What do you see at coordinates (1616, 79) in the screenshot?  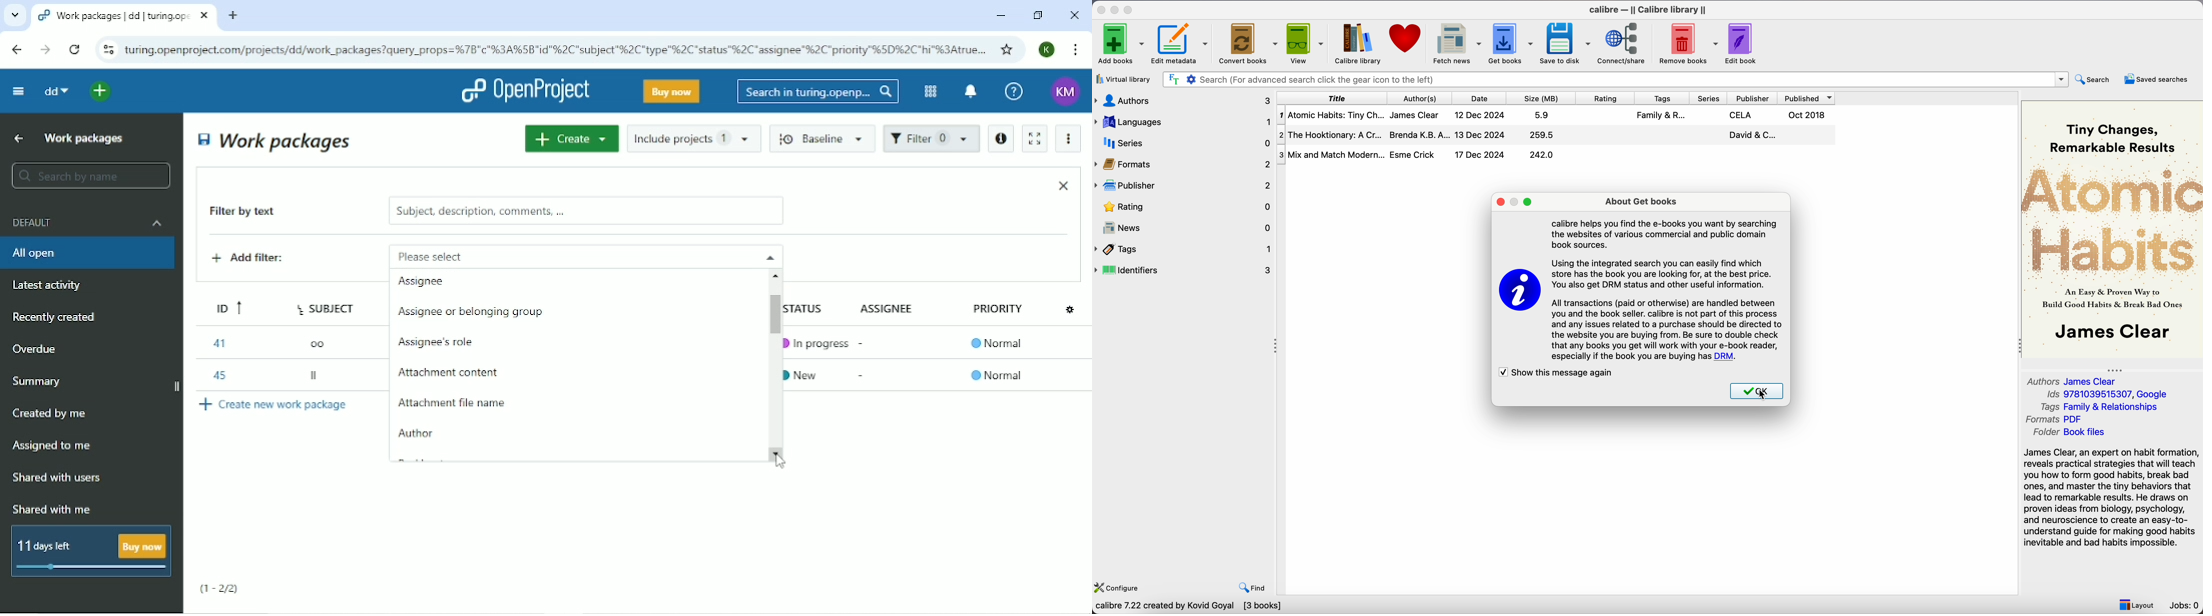 I see `search bar` at bounding box center [1616, 79].